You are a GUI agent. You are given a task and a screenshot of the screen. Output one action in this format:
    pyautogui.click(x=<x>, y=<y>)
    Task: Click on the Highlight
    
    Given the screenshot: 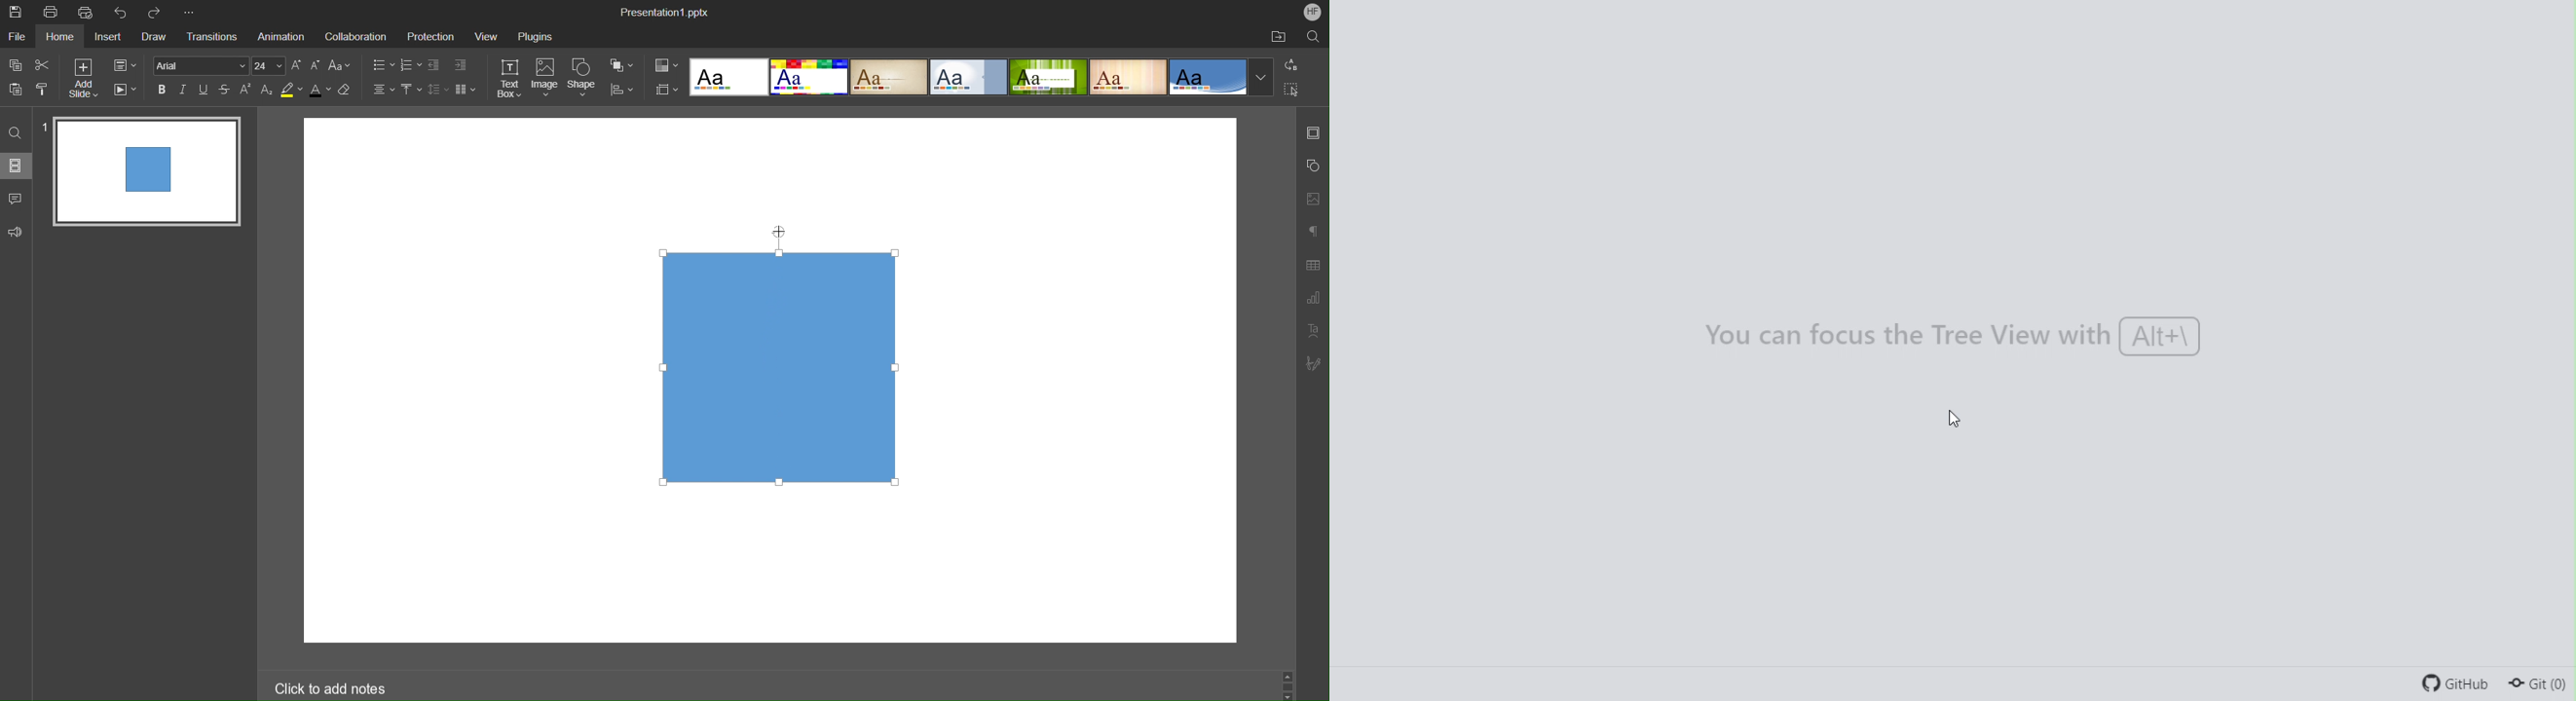 What is the action you would take?
    pyautogui.click(x=292, y=90)
    